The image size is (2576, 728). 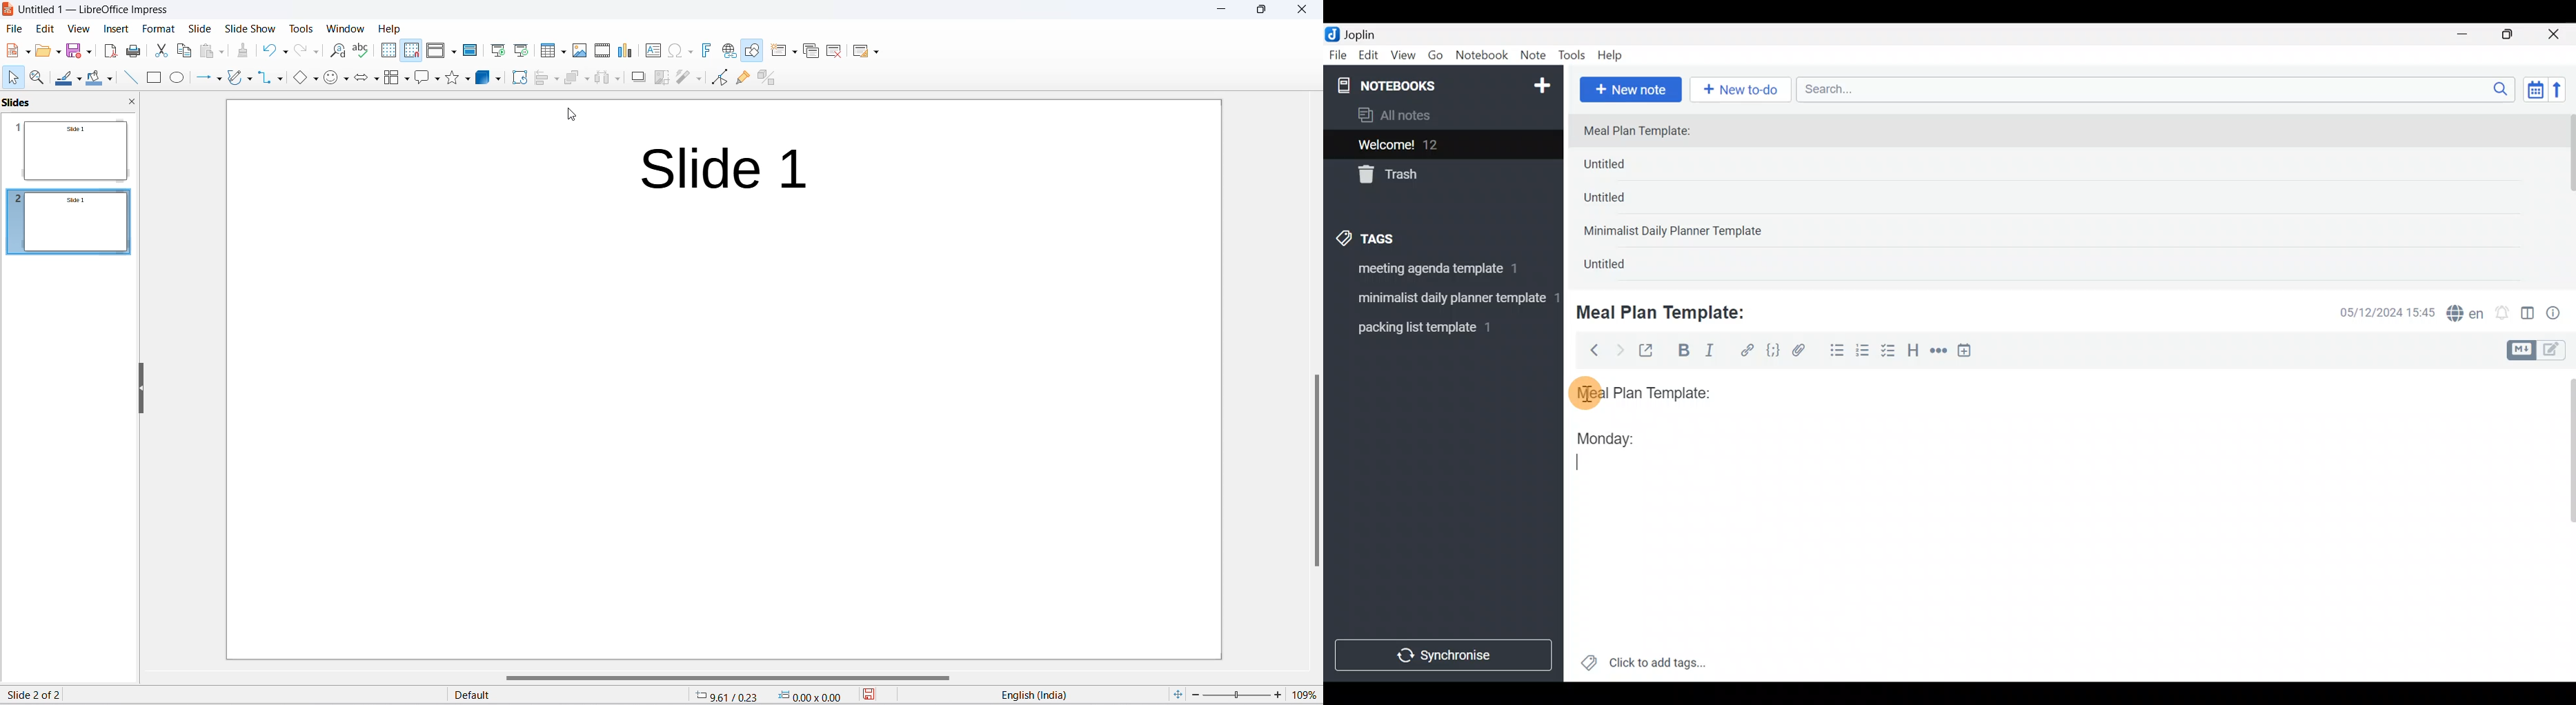 I want to click on Rotate, so click(x=518, y=79).